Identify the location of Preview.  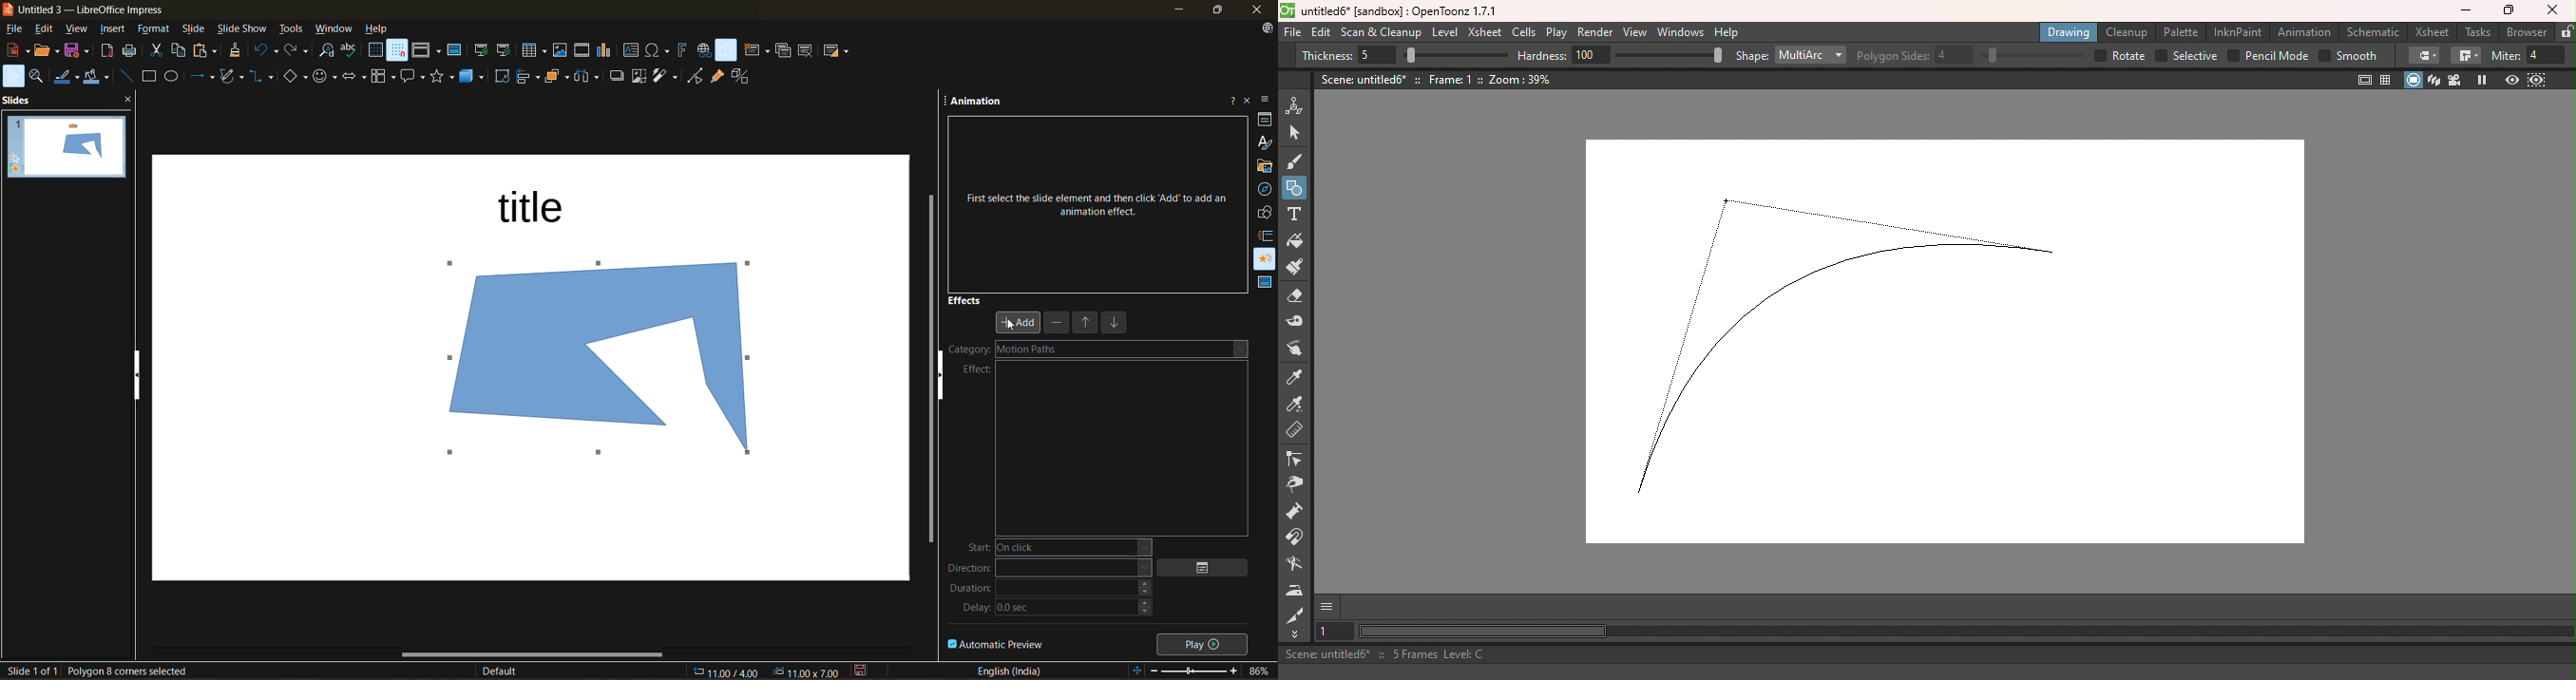
(2511, 81).